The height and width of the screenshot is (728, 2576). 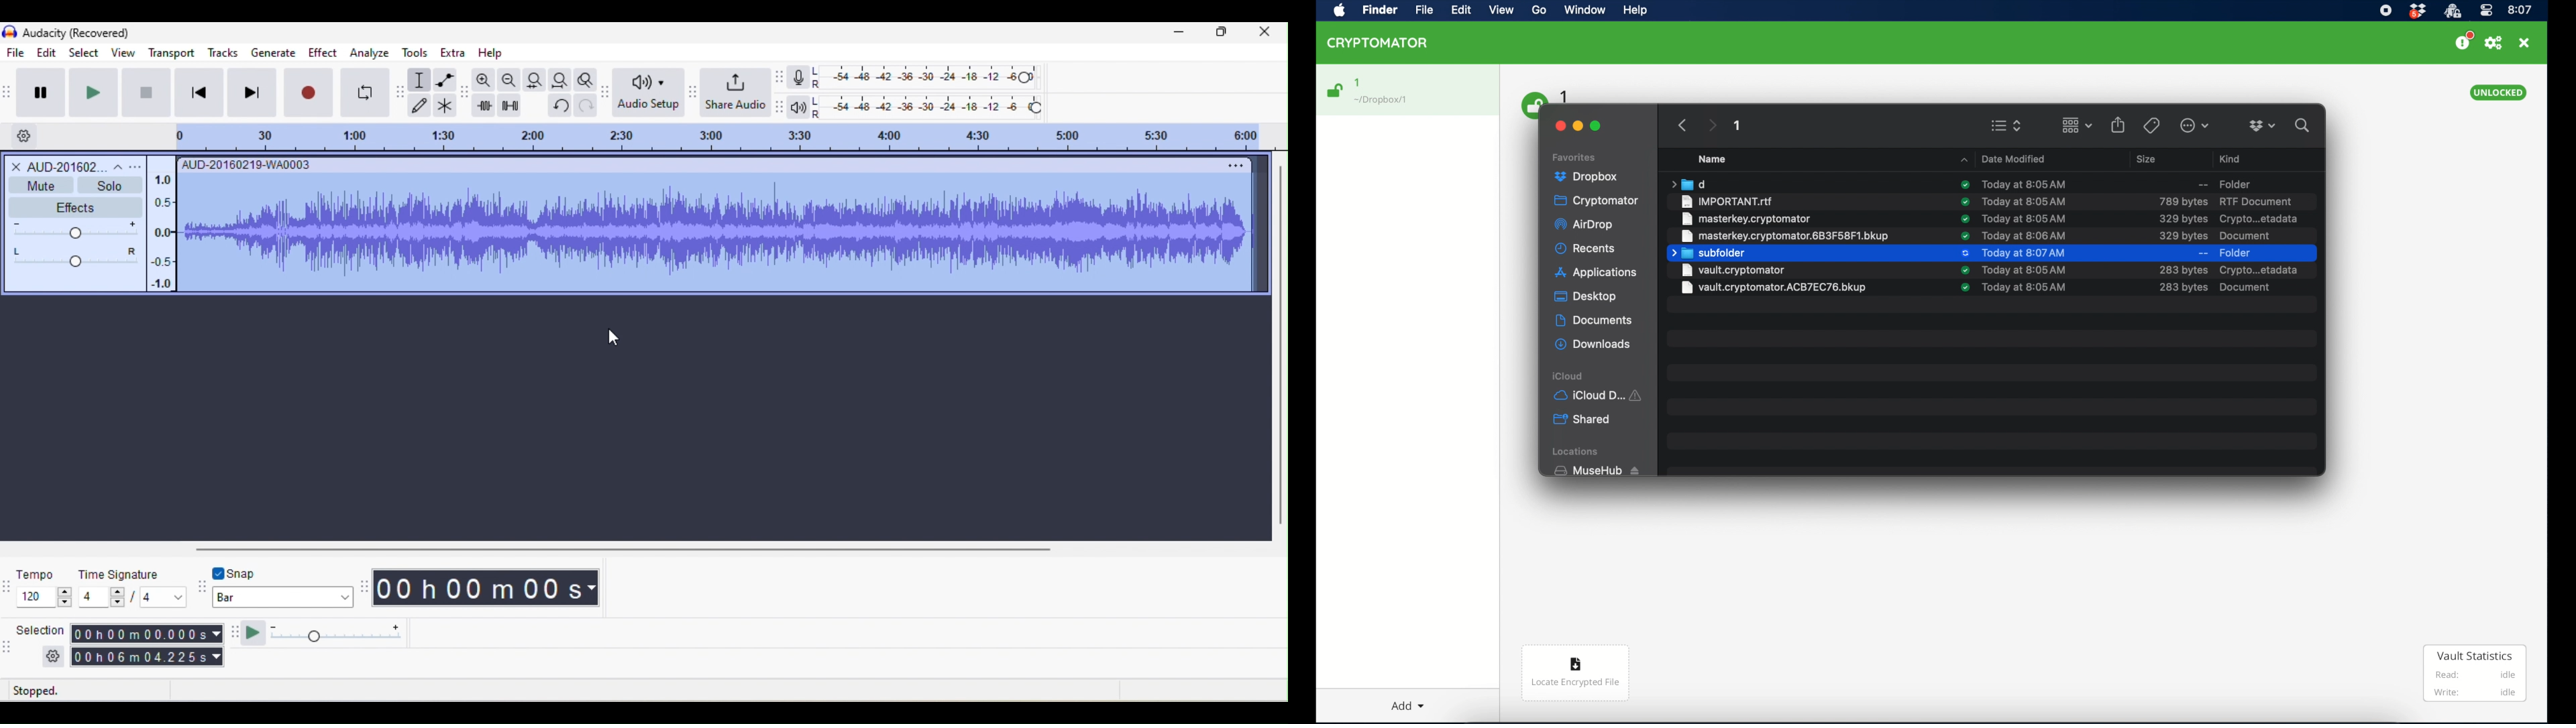 I want to click on record, so click(x=309, y=93).